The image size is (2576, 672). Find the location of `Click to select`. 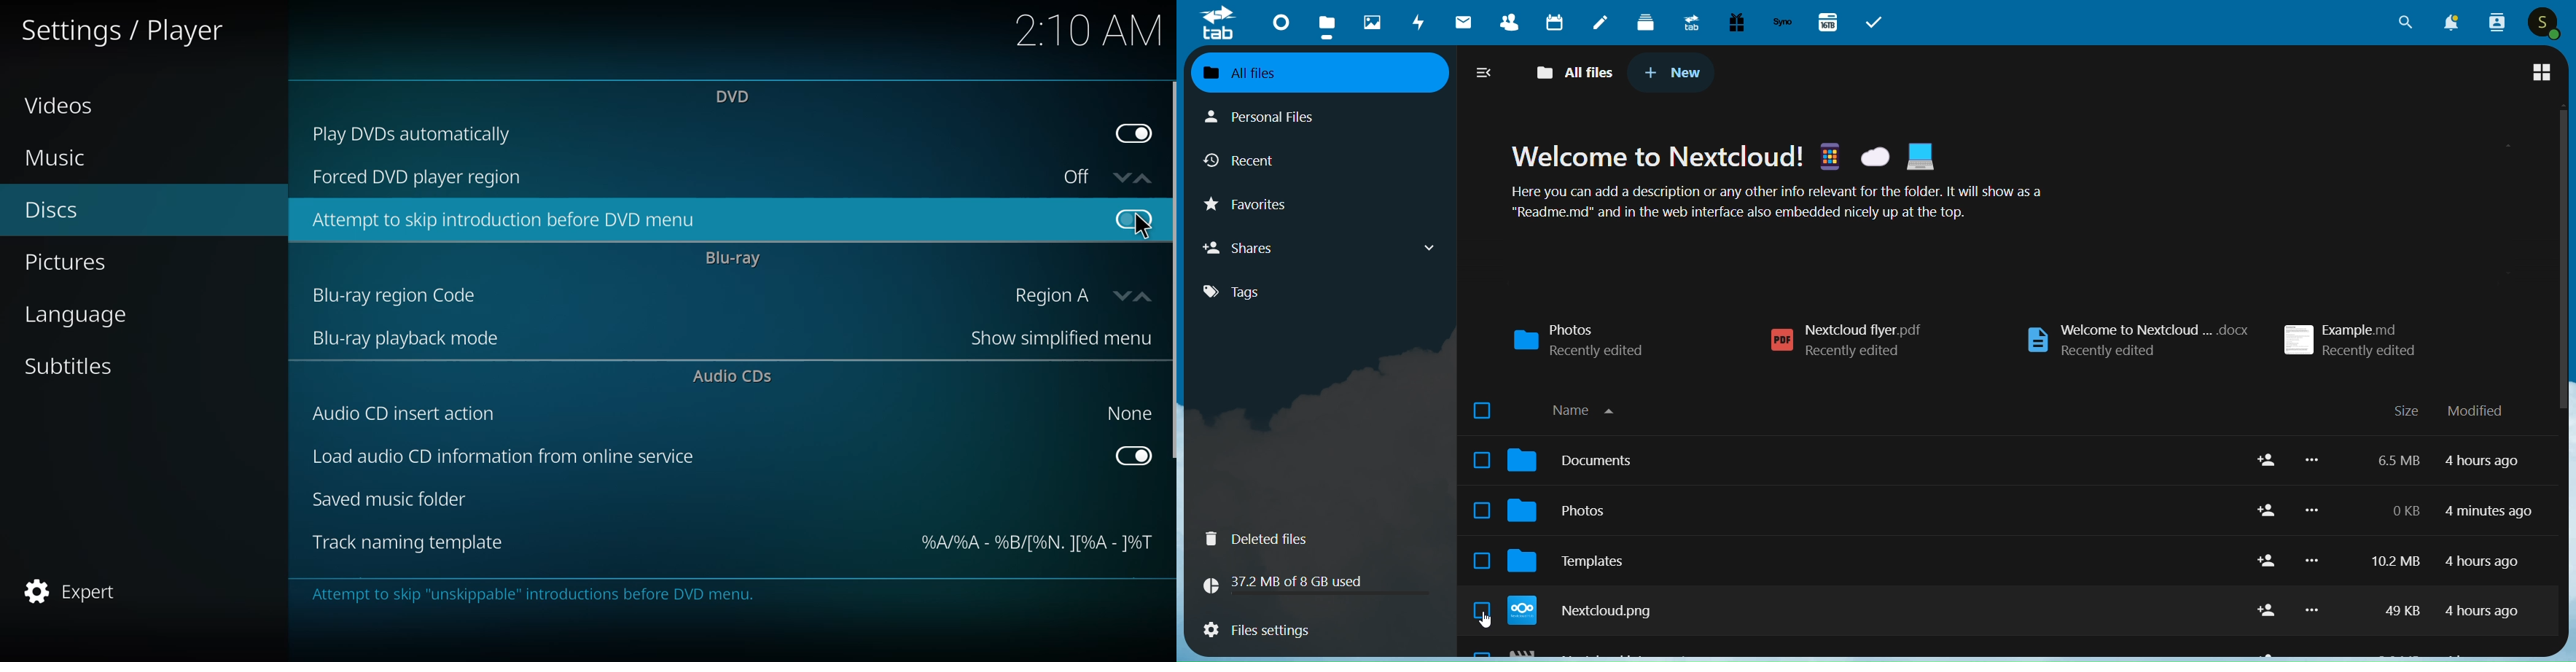

Click to select is located at coordinates (1482, 561).